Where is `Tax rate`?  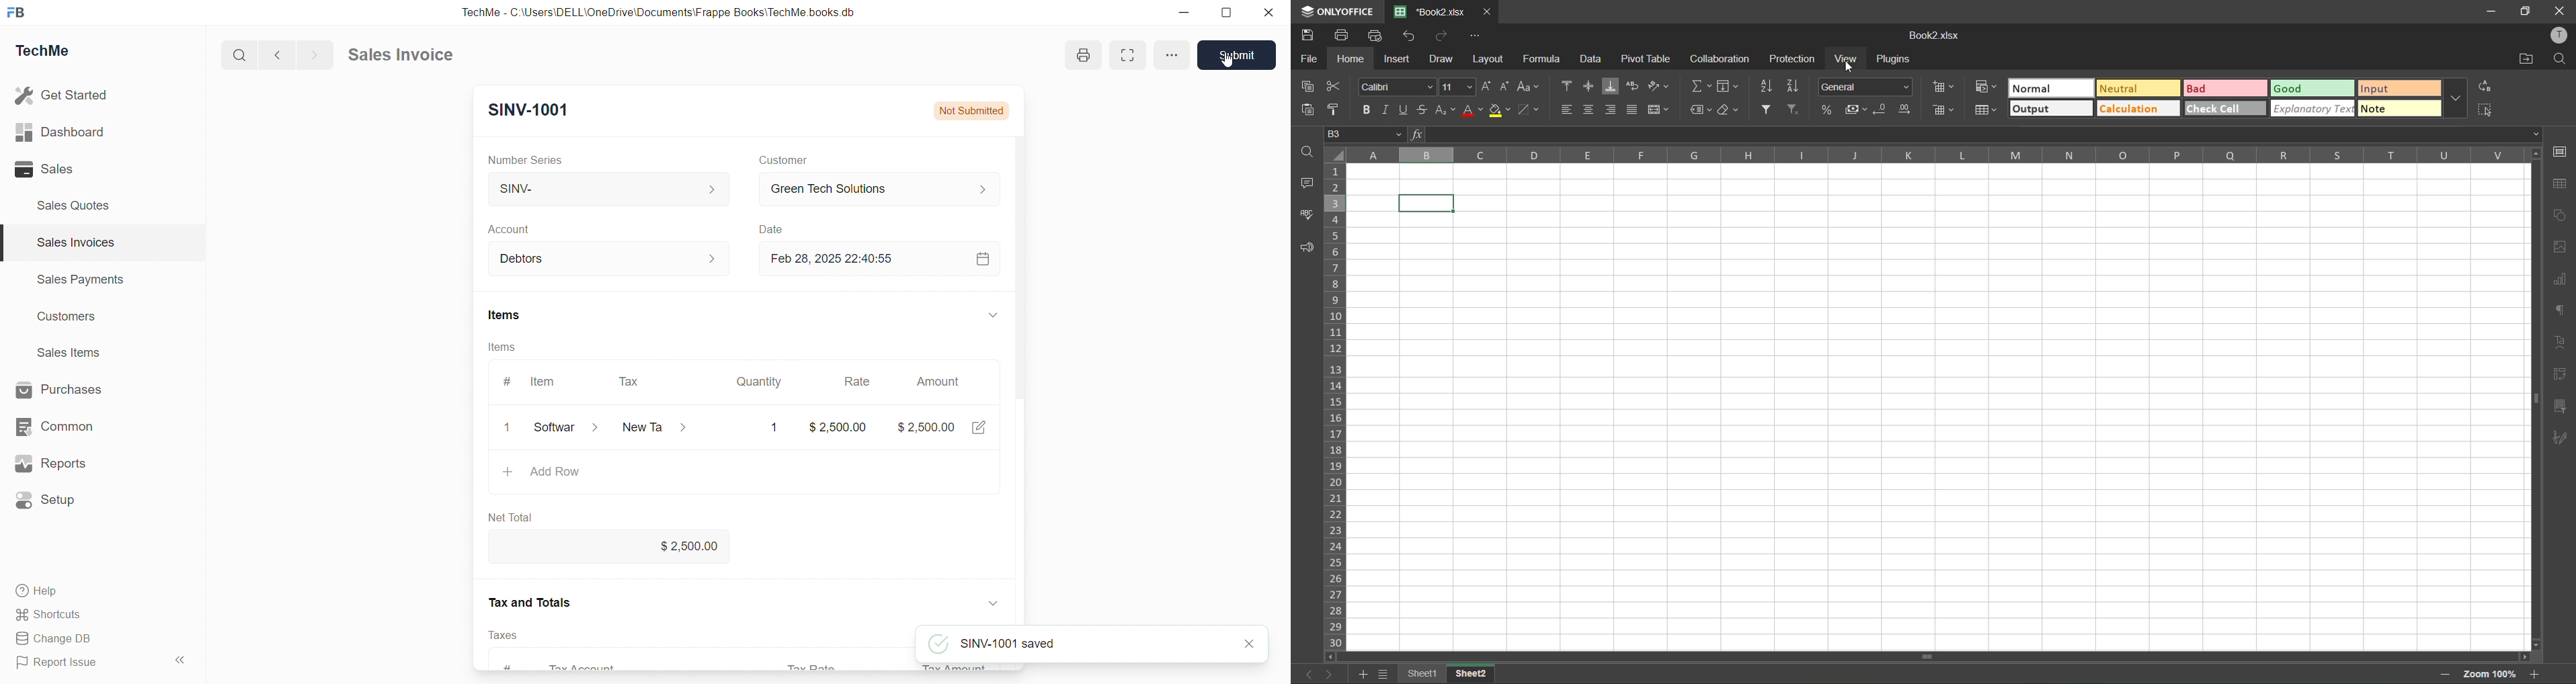
Tax rate is located at coordinates (821, 667).